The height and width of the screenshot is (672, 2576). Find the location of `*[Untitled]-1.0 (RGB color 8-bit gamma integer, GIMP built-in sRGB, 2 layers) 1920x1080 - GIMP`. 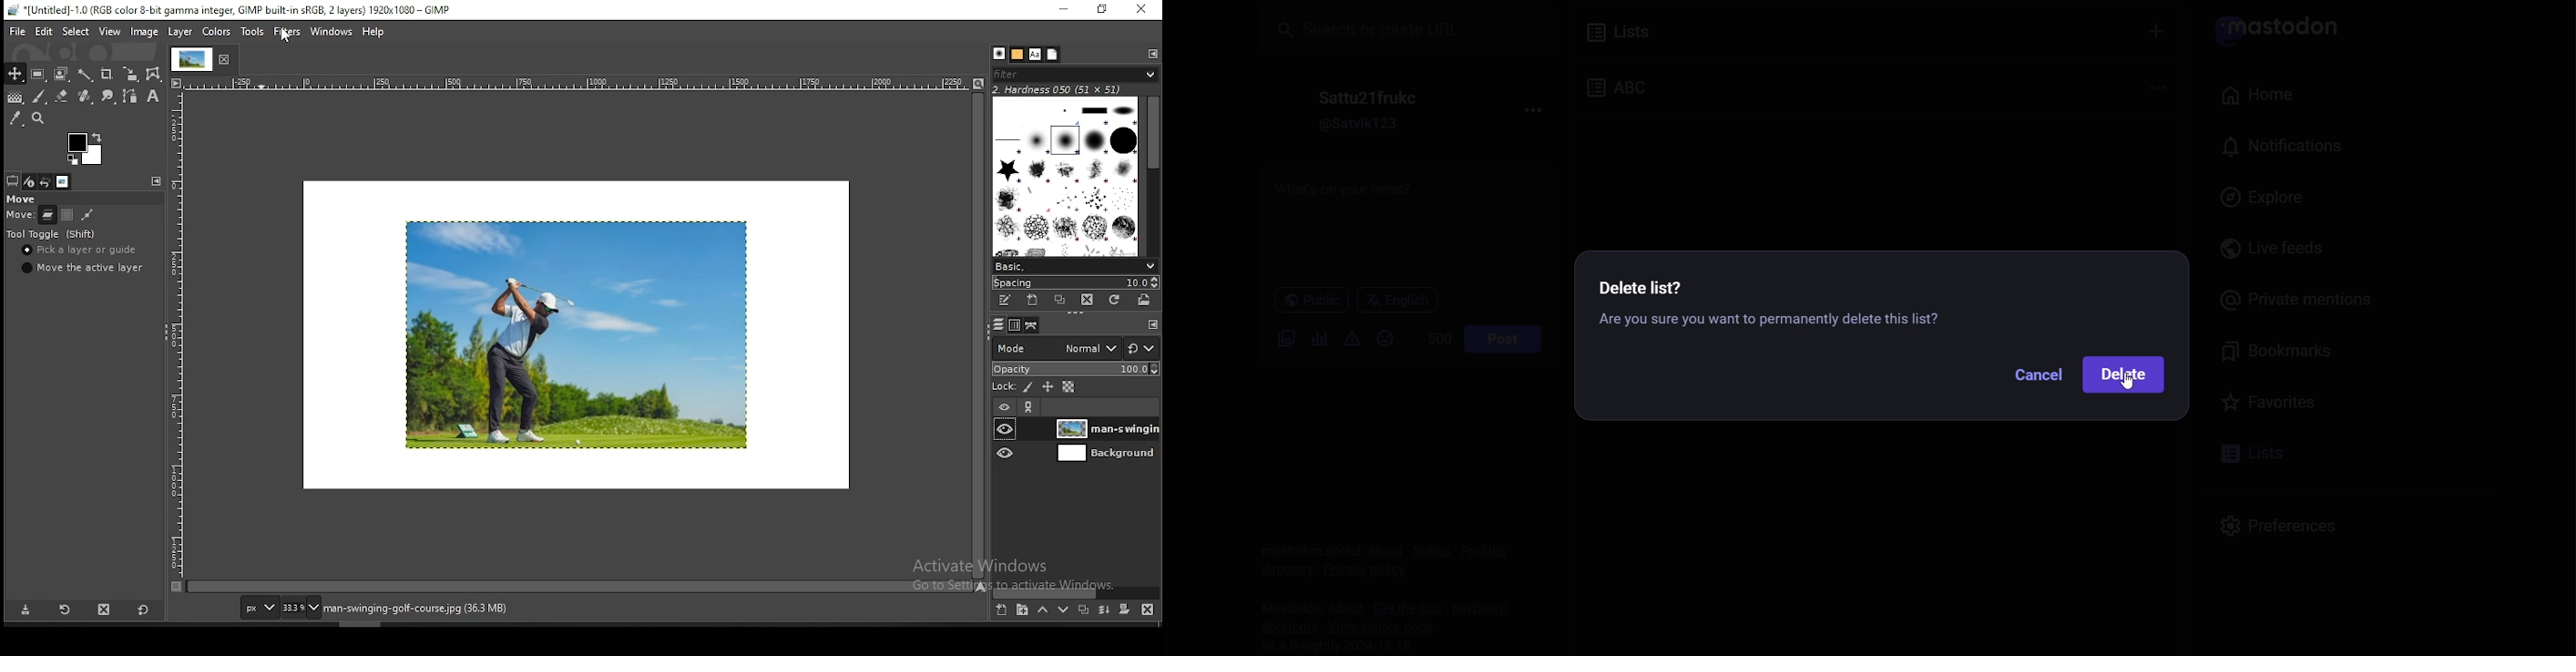

*[Untitled]-1.0 (RGB color 8-bit gamma integer, GIMP built-in sRGB, 2 layers) 1920x1080 - GIMP is located at coordinates (236, 10).